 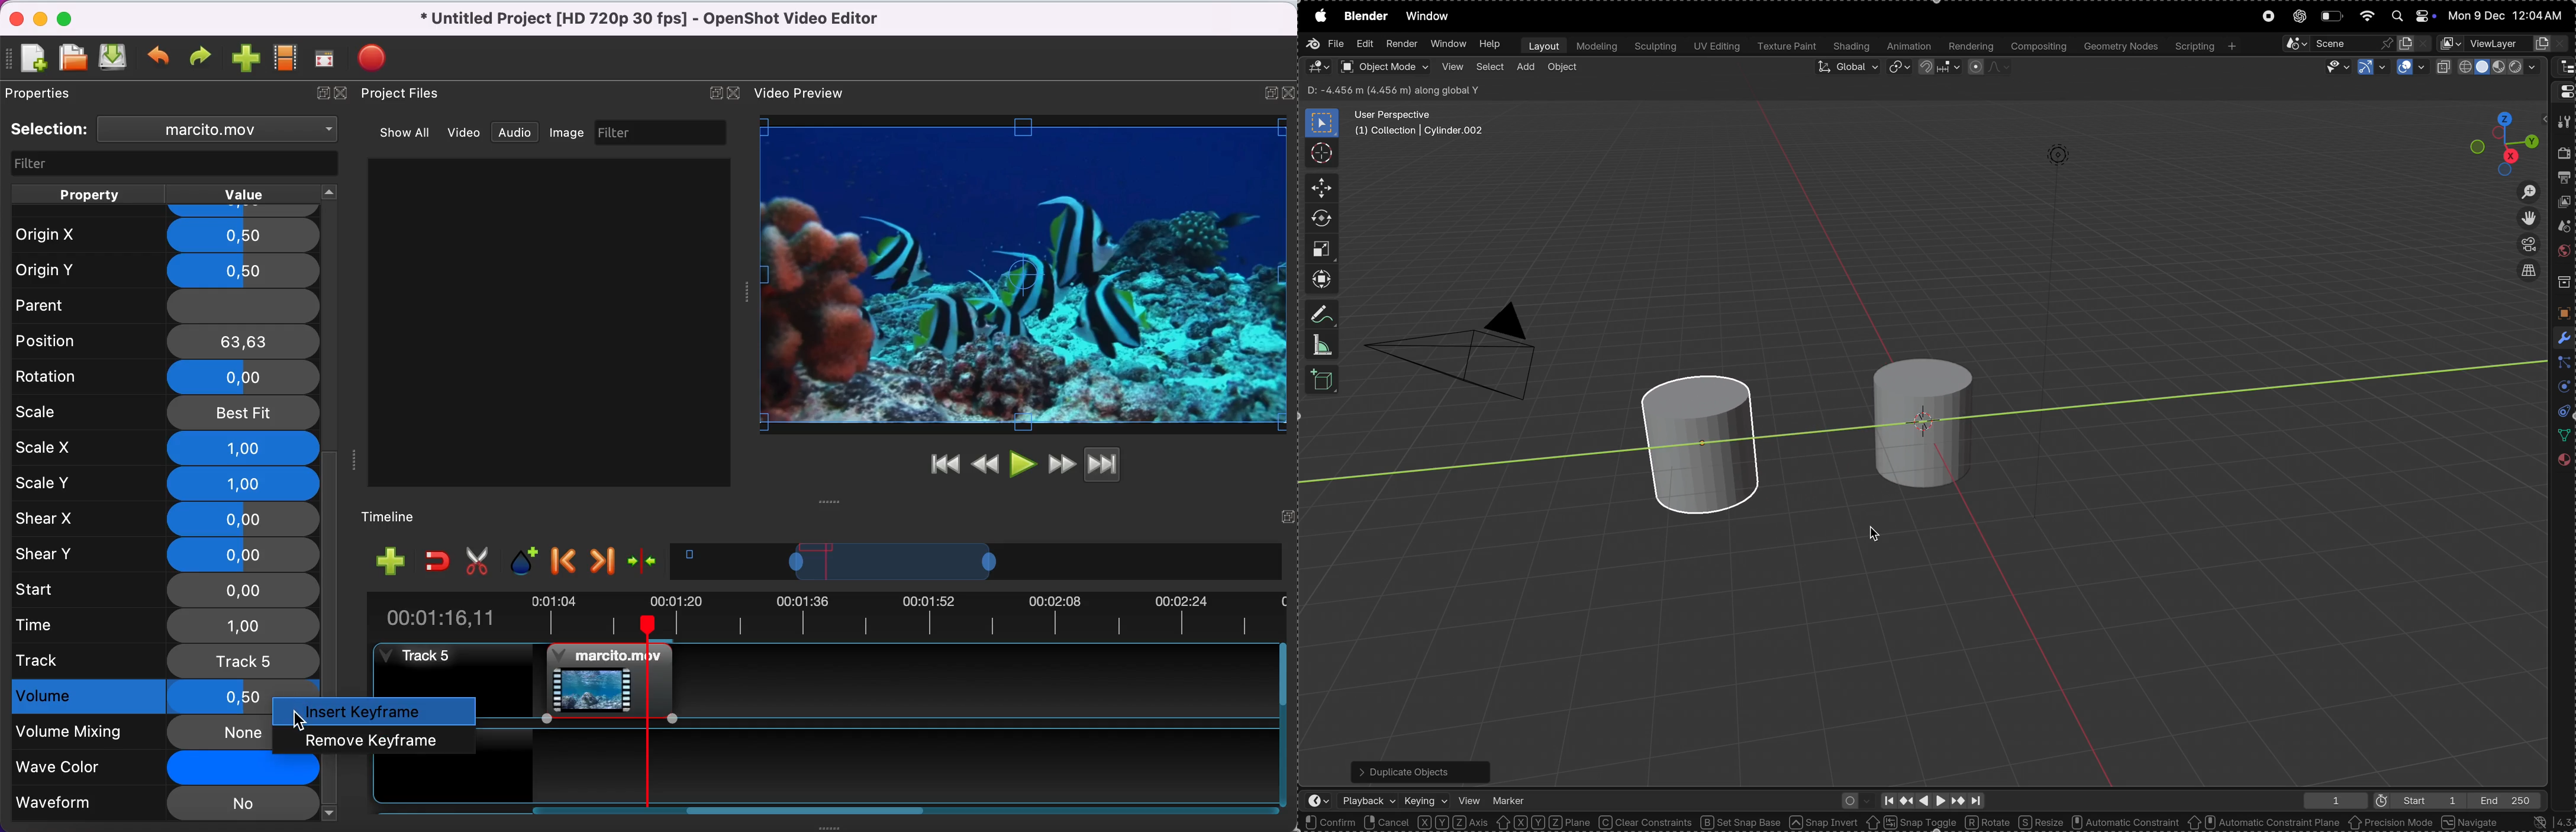 I want to click on Window, so click(x=1431, y=17).